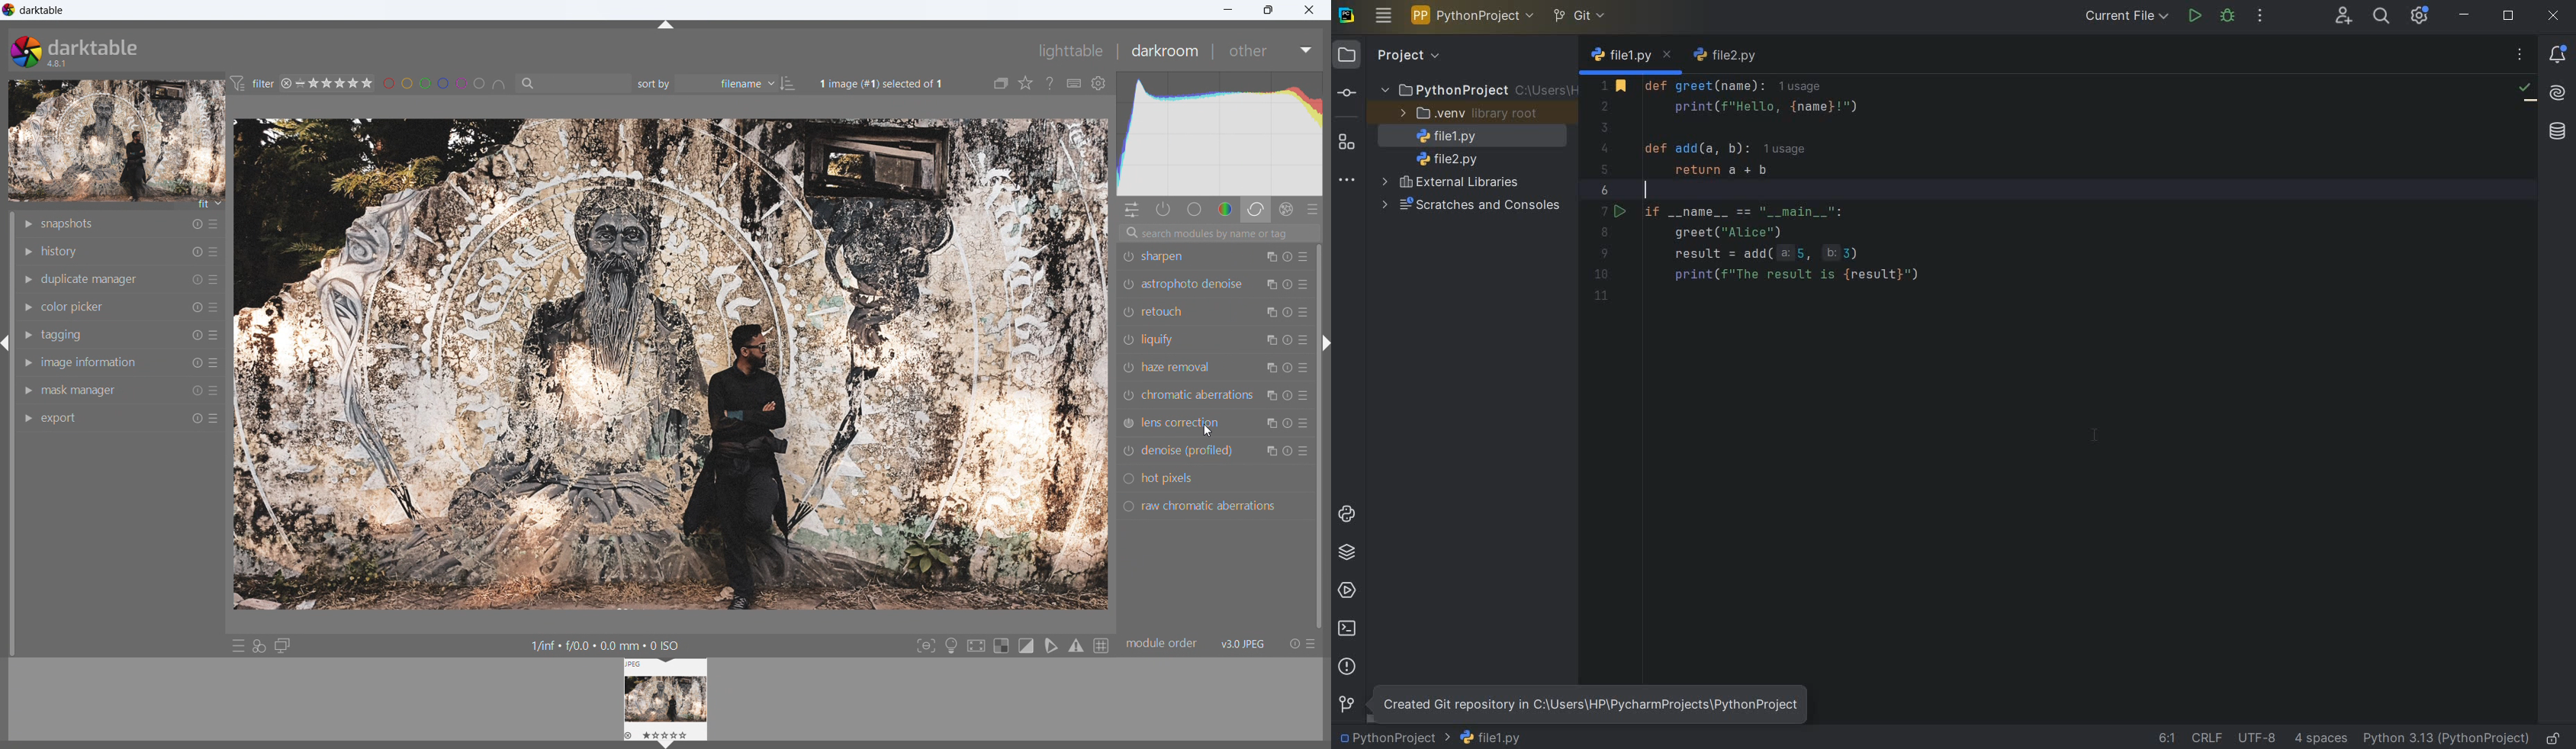 The height and width of the screenshot is (756, 2576). Describe the element at coordinates (1289, 311) in the screenshot. I see `reset` at that location.